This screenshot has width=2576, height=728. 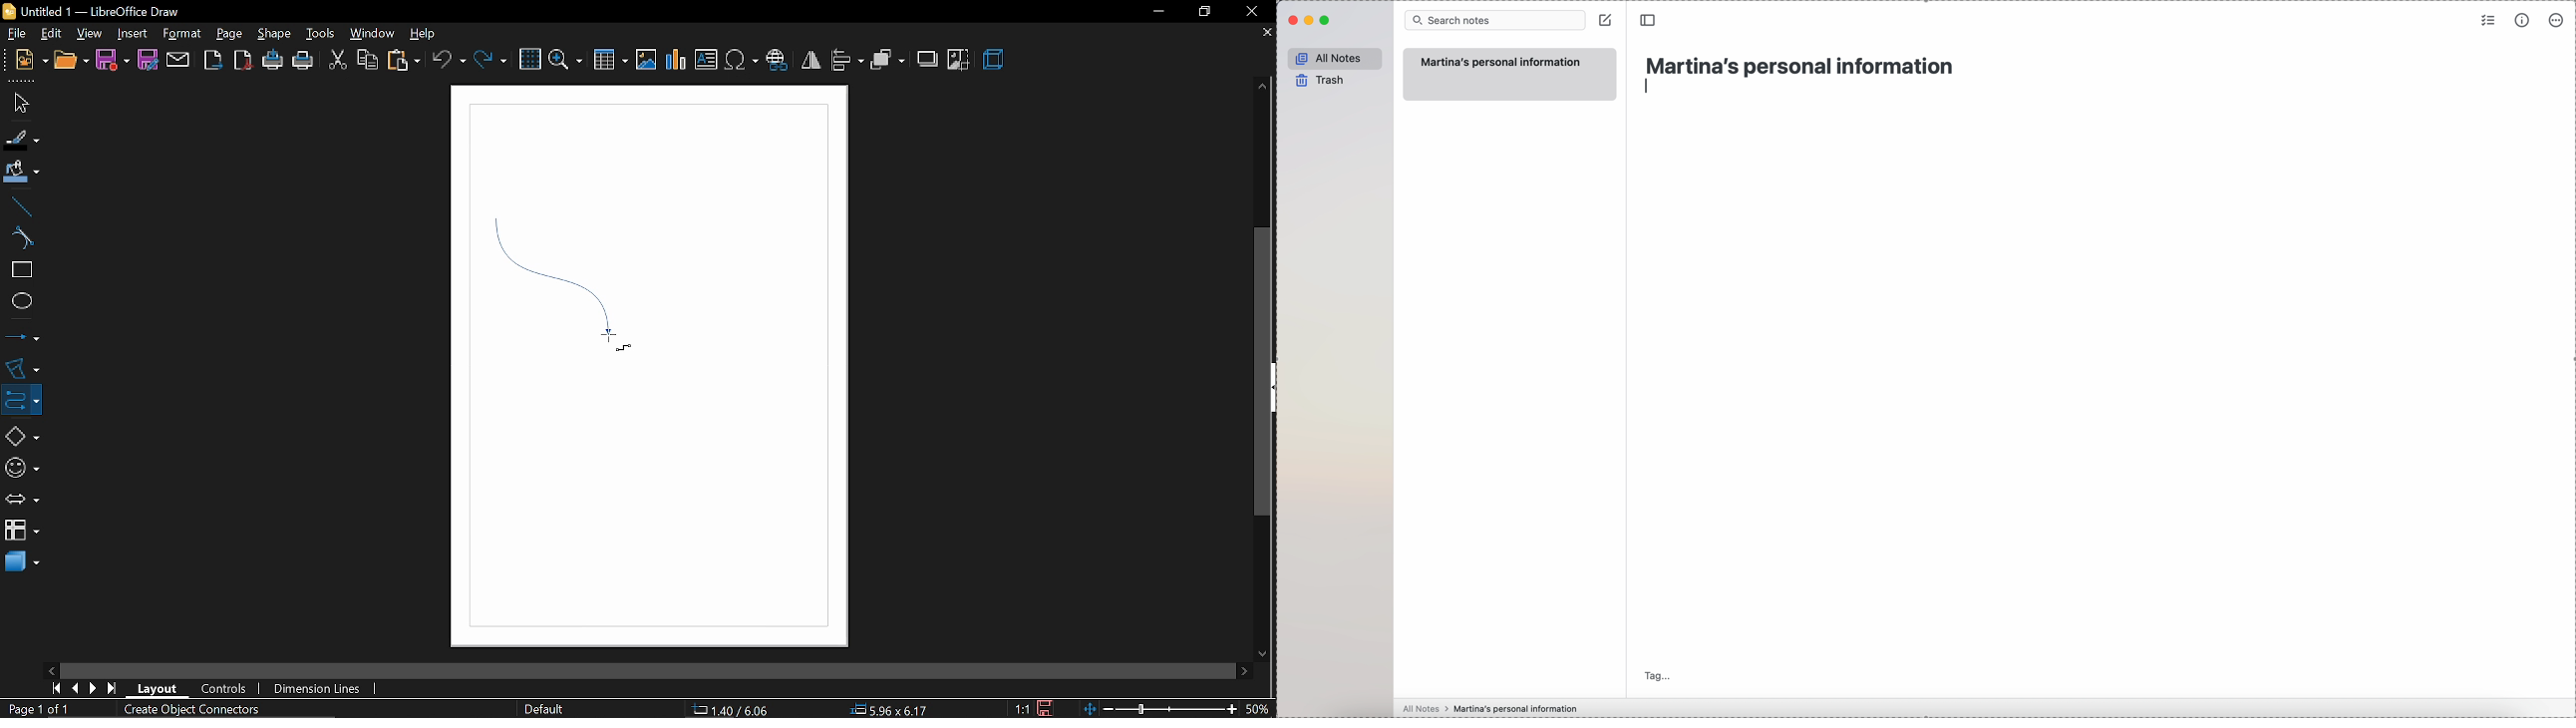 What do you see at coordinates (1266, 37) in the screenshot?
I see `close current tab` at bounding box center [1266, 37].